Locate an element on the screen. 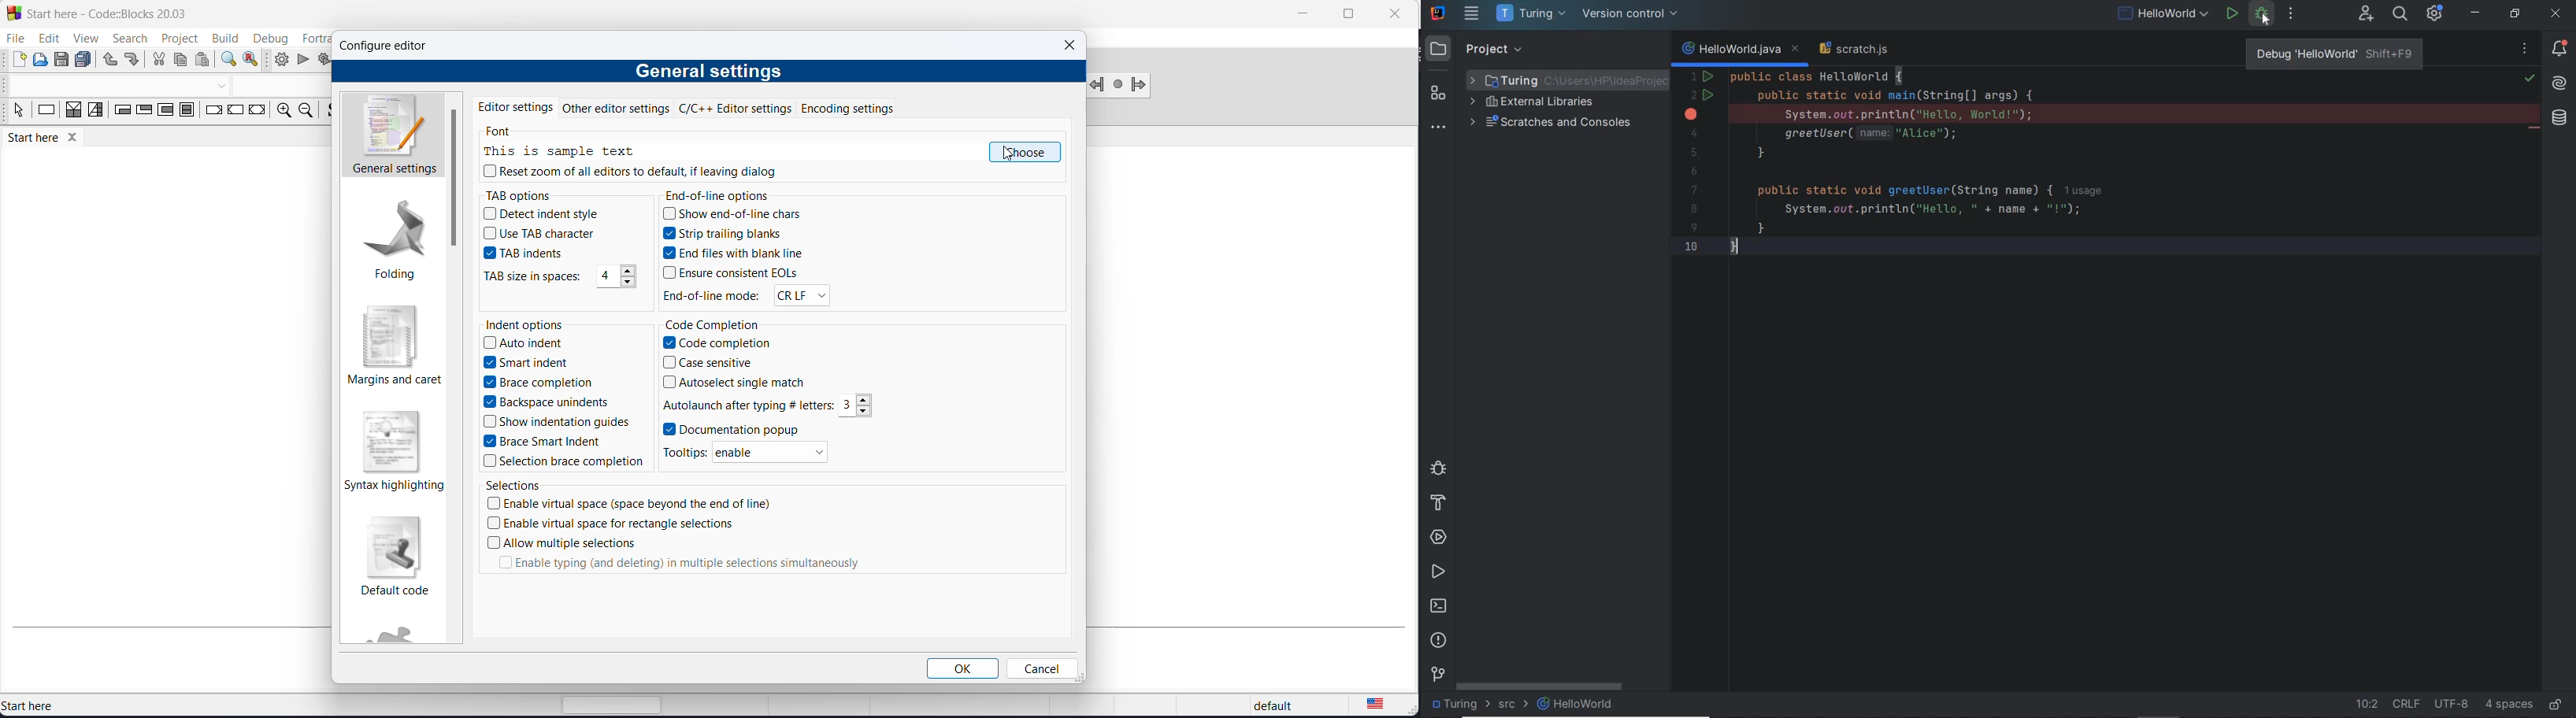  reset zoom checkbox is located at coordinates (638, 176).